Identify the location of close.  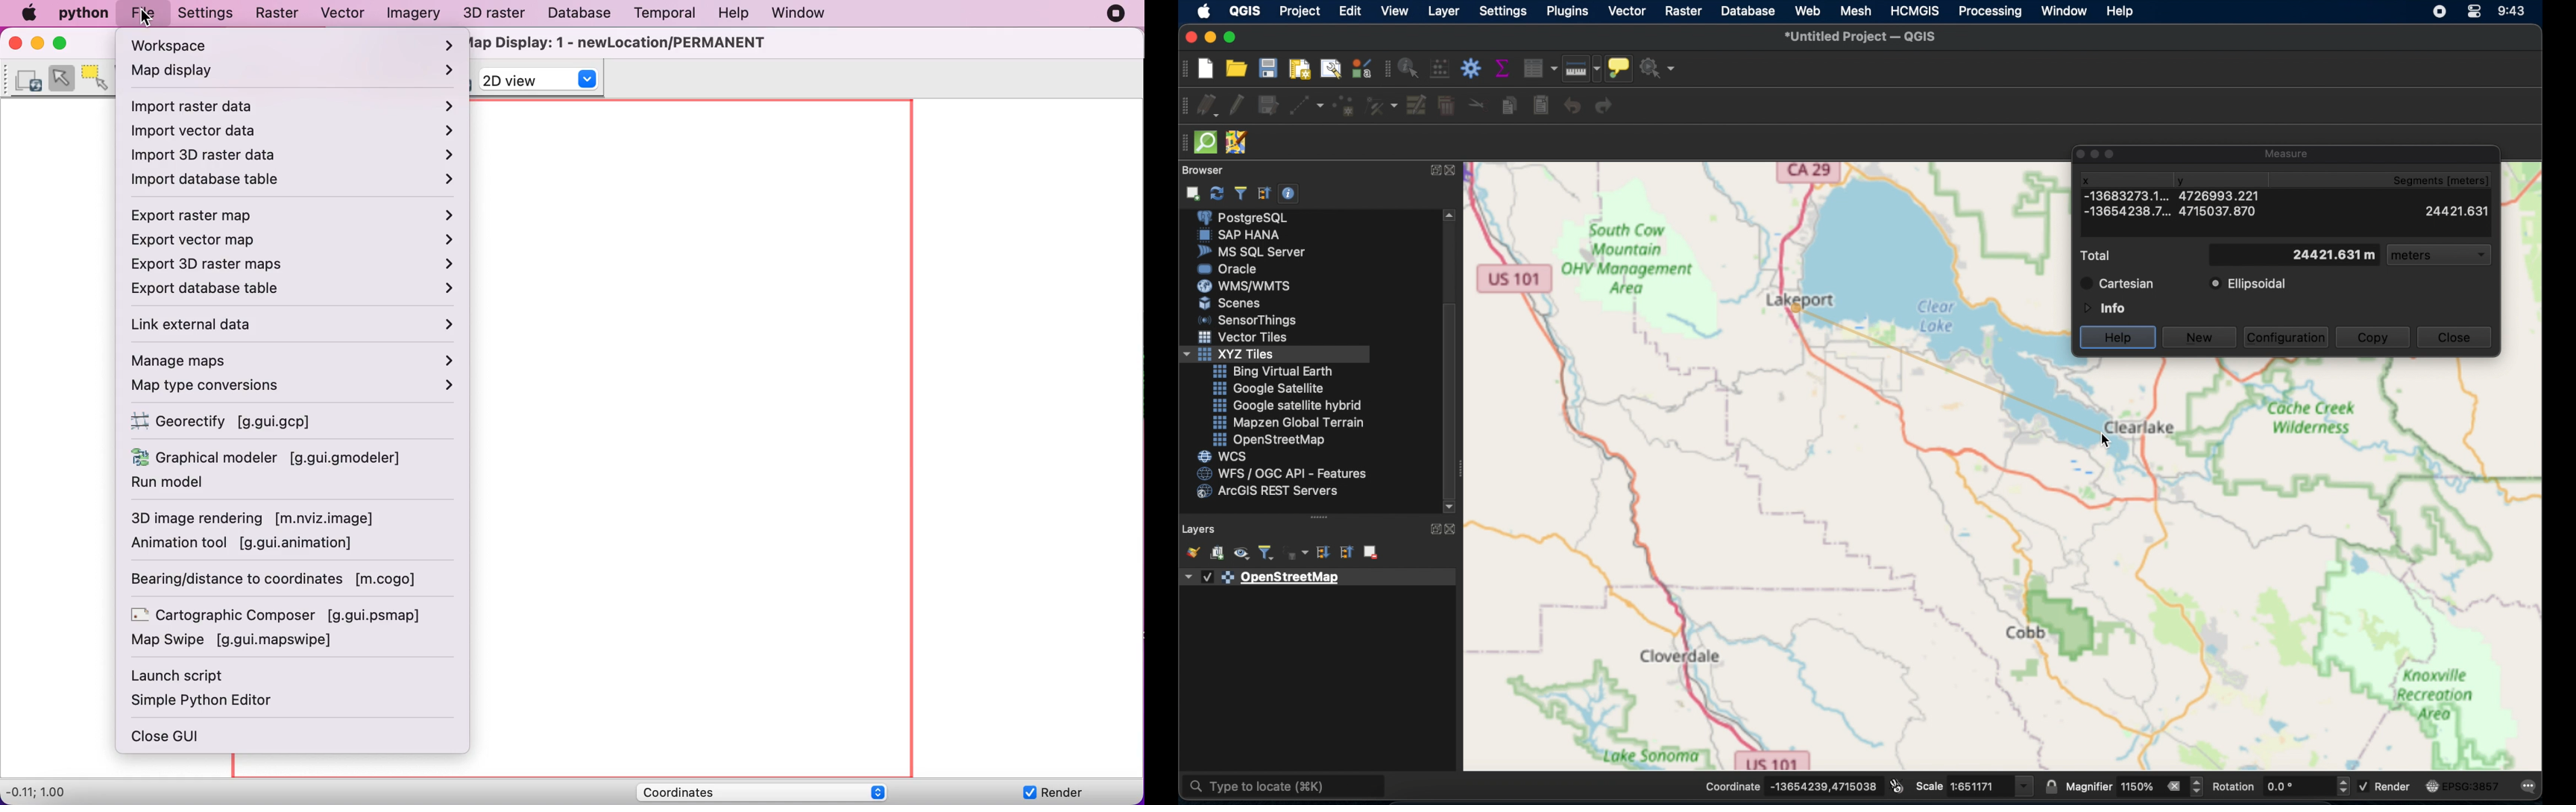
(1456, 173).